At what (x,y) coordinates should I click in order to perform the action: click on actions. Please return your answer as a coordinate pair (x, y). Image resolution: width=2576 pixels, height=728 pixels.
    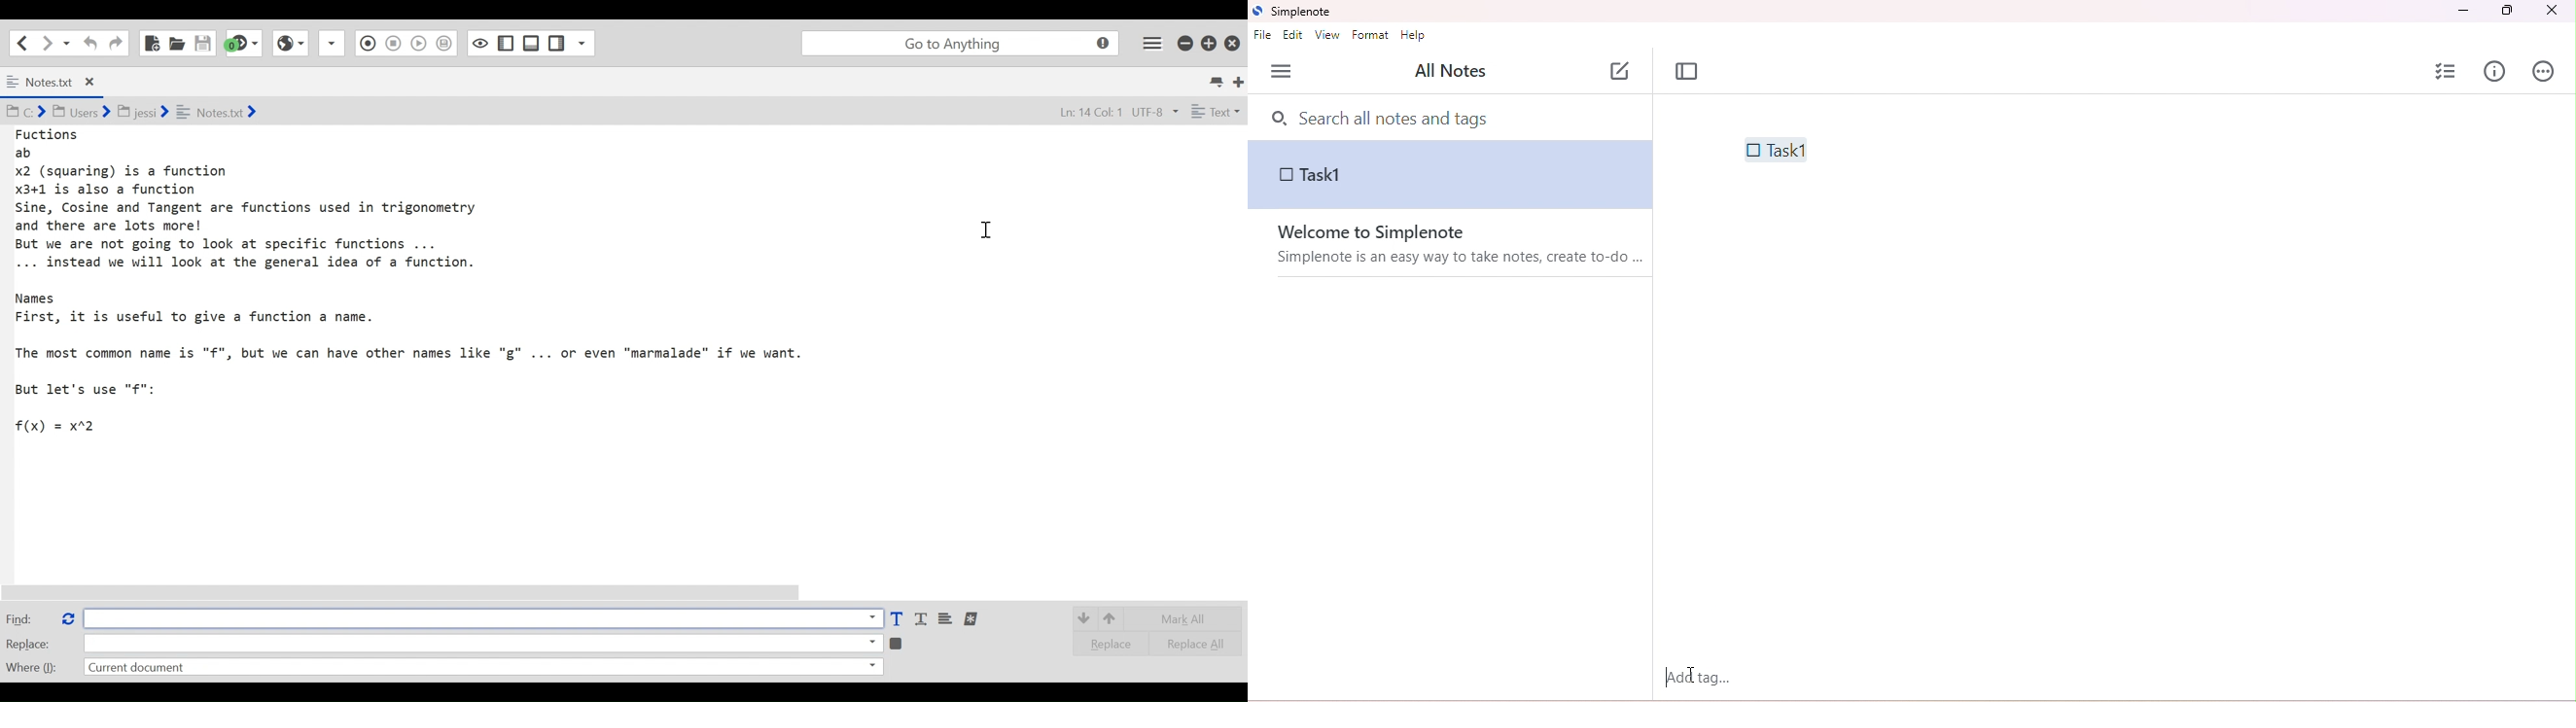
    Looking at the image, I should click on (2544, 73).